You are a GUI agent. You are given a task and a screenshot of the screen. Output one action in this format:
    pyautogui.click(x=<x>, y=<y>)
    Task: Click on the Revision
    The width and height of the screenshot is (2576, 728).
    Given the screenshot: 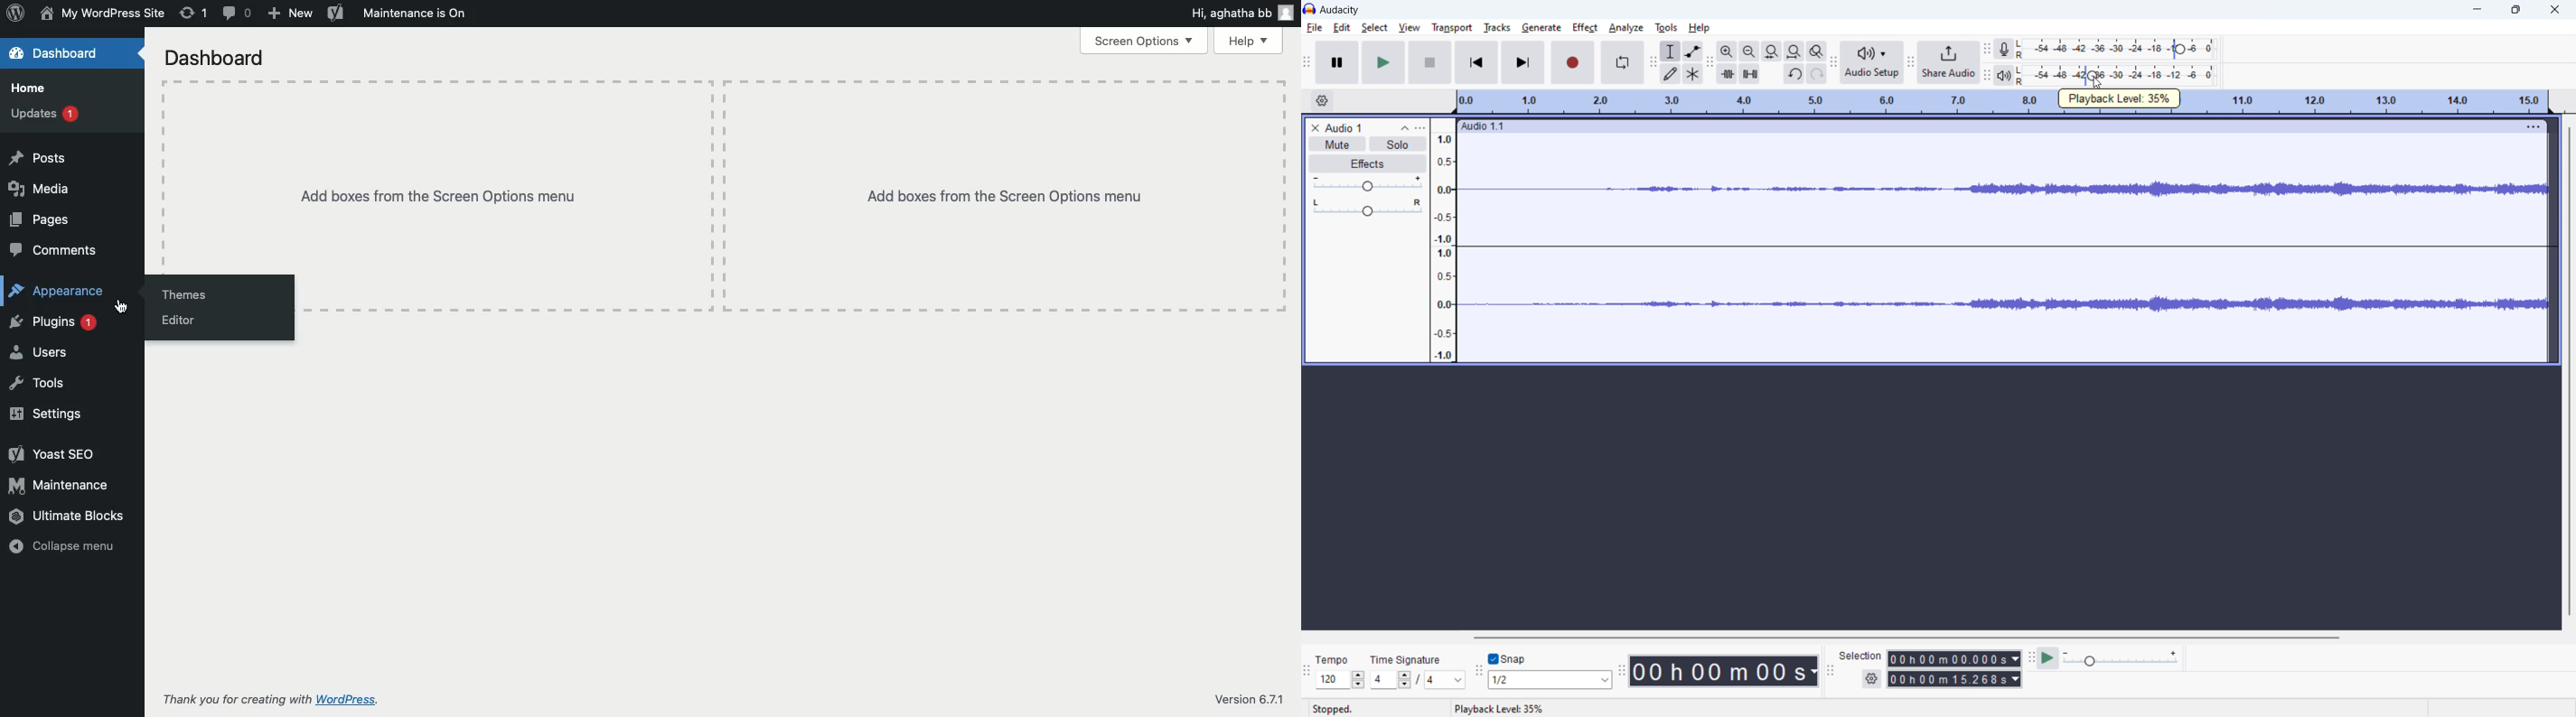 What is the action you would take?
    pyautogui.click(x=195, y=13)
    